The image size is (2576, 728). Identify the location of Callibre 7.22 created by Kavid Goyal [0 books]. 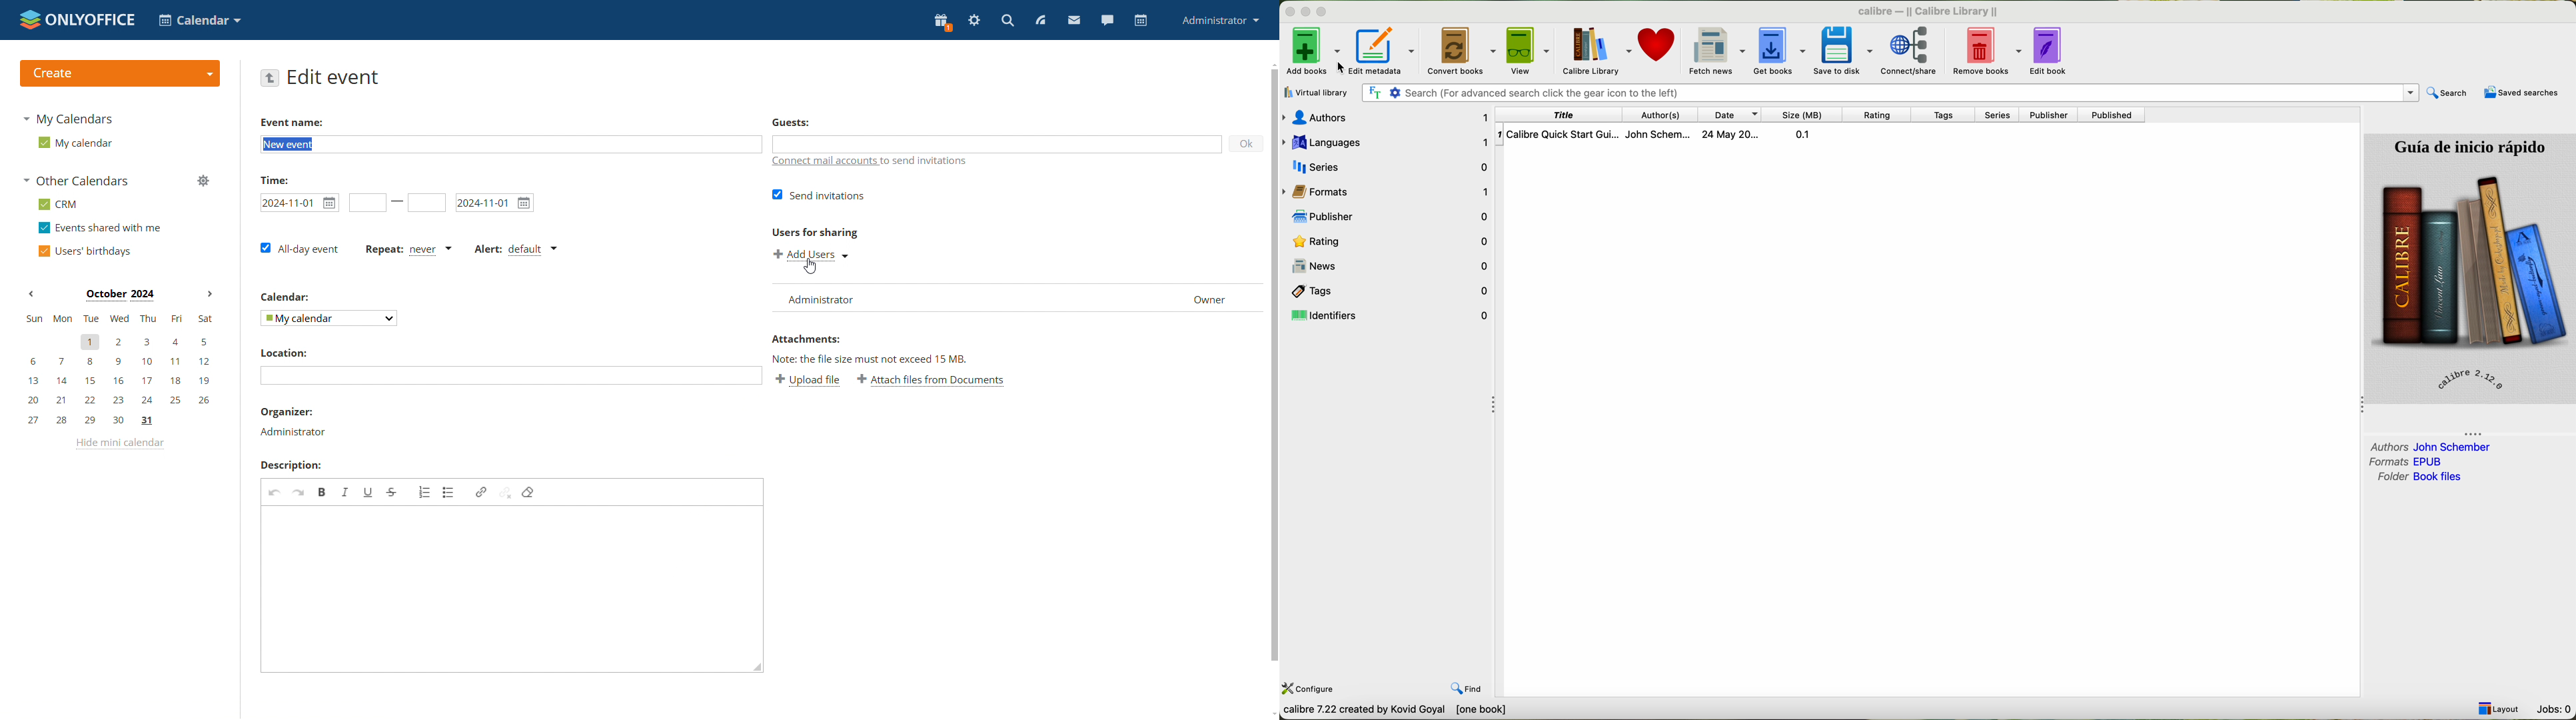
(1399, 711).